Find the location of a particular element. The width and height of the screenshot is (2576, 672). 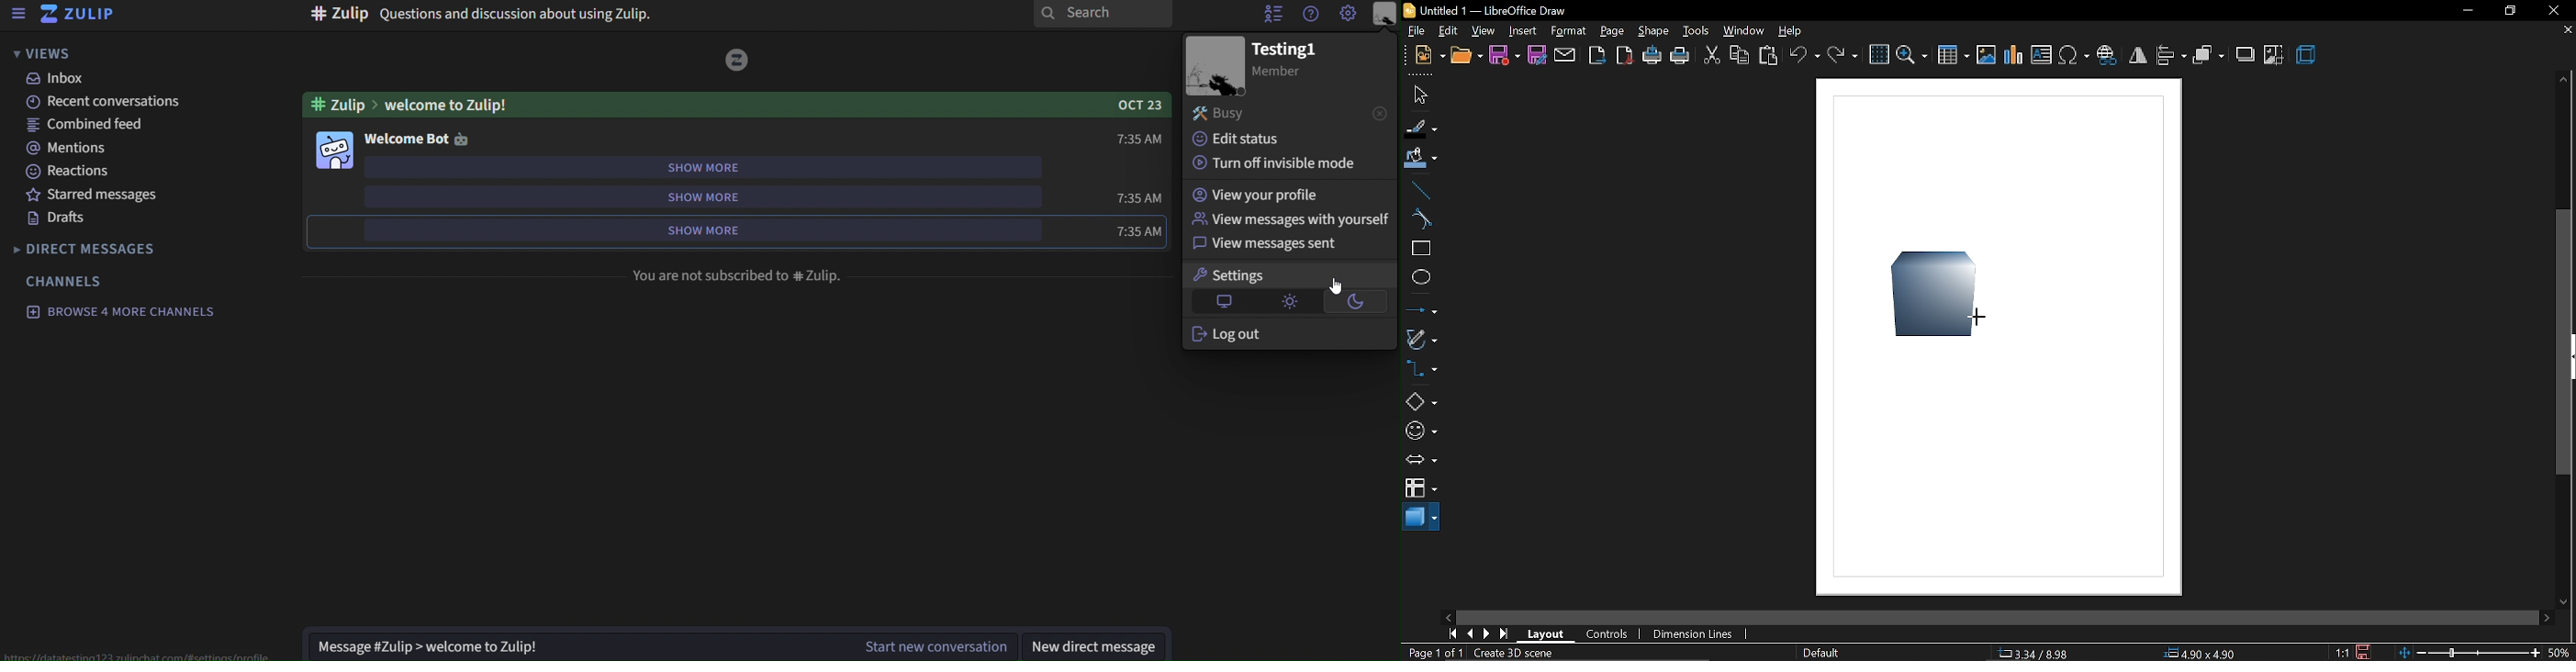

main menu is located at coordinates (1386, 14).